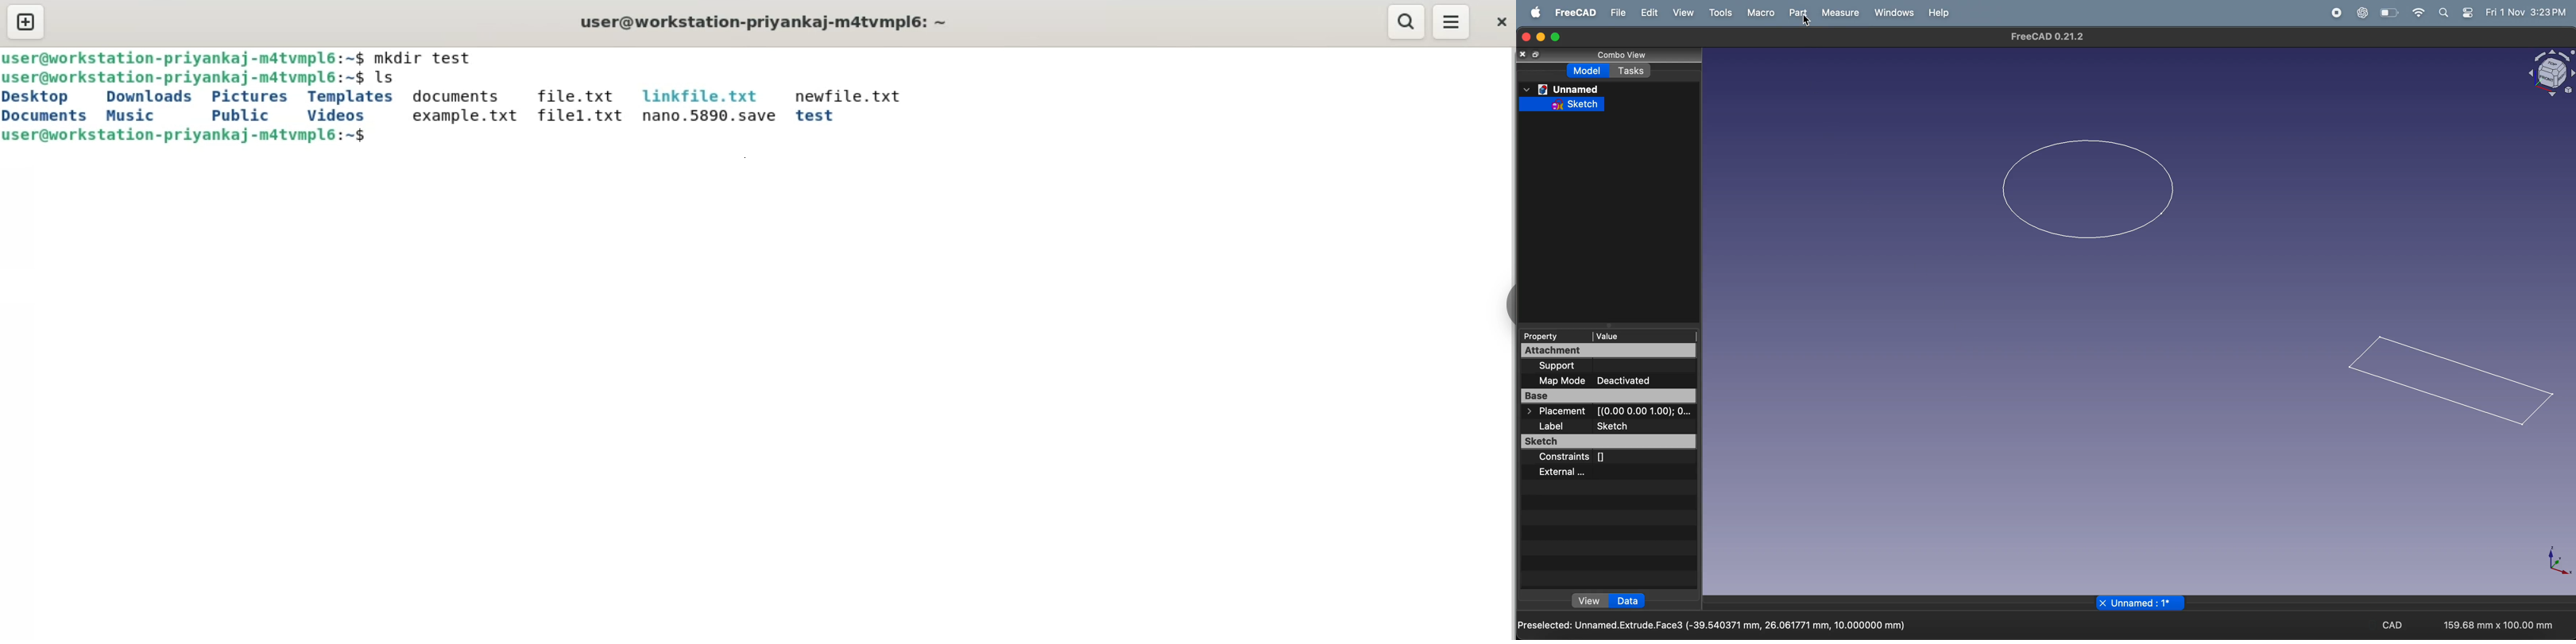  I want to click on mkdir test, so click(431, 58).